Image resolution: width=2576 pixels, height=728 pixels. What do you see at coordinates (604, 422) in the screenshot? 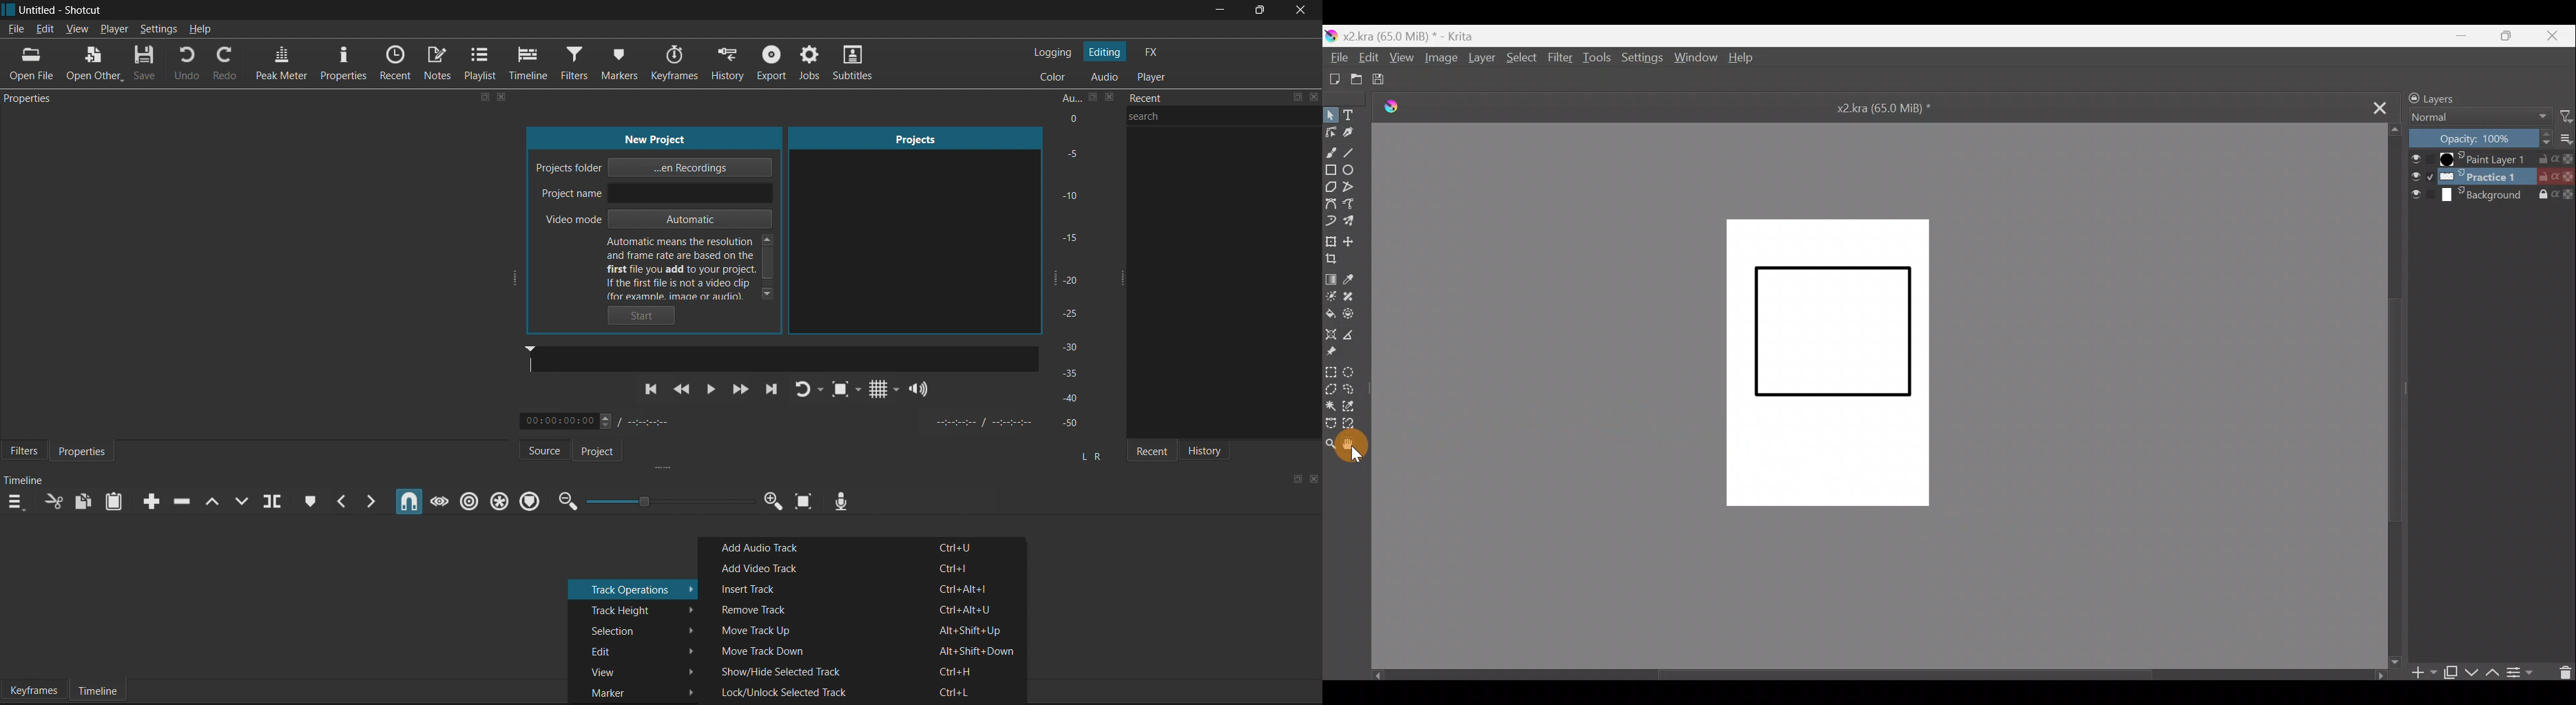
I see `Timestamp` at bounding box center [604, 422].